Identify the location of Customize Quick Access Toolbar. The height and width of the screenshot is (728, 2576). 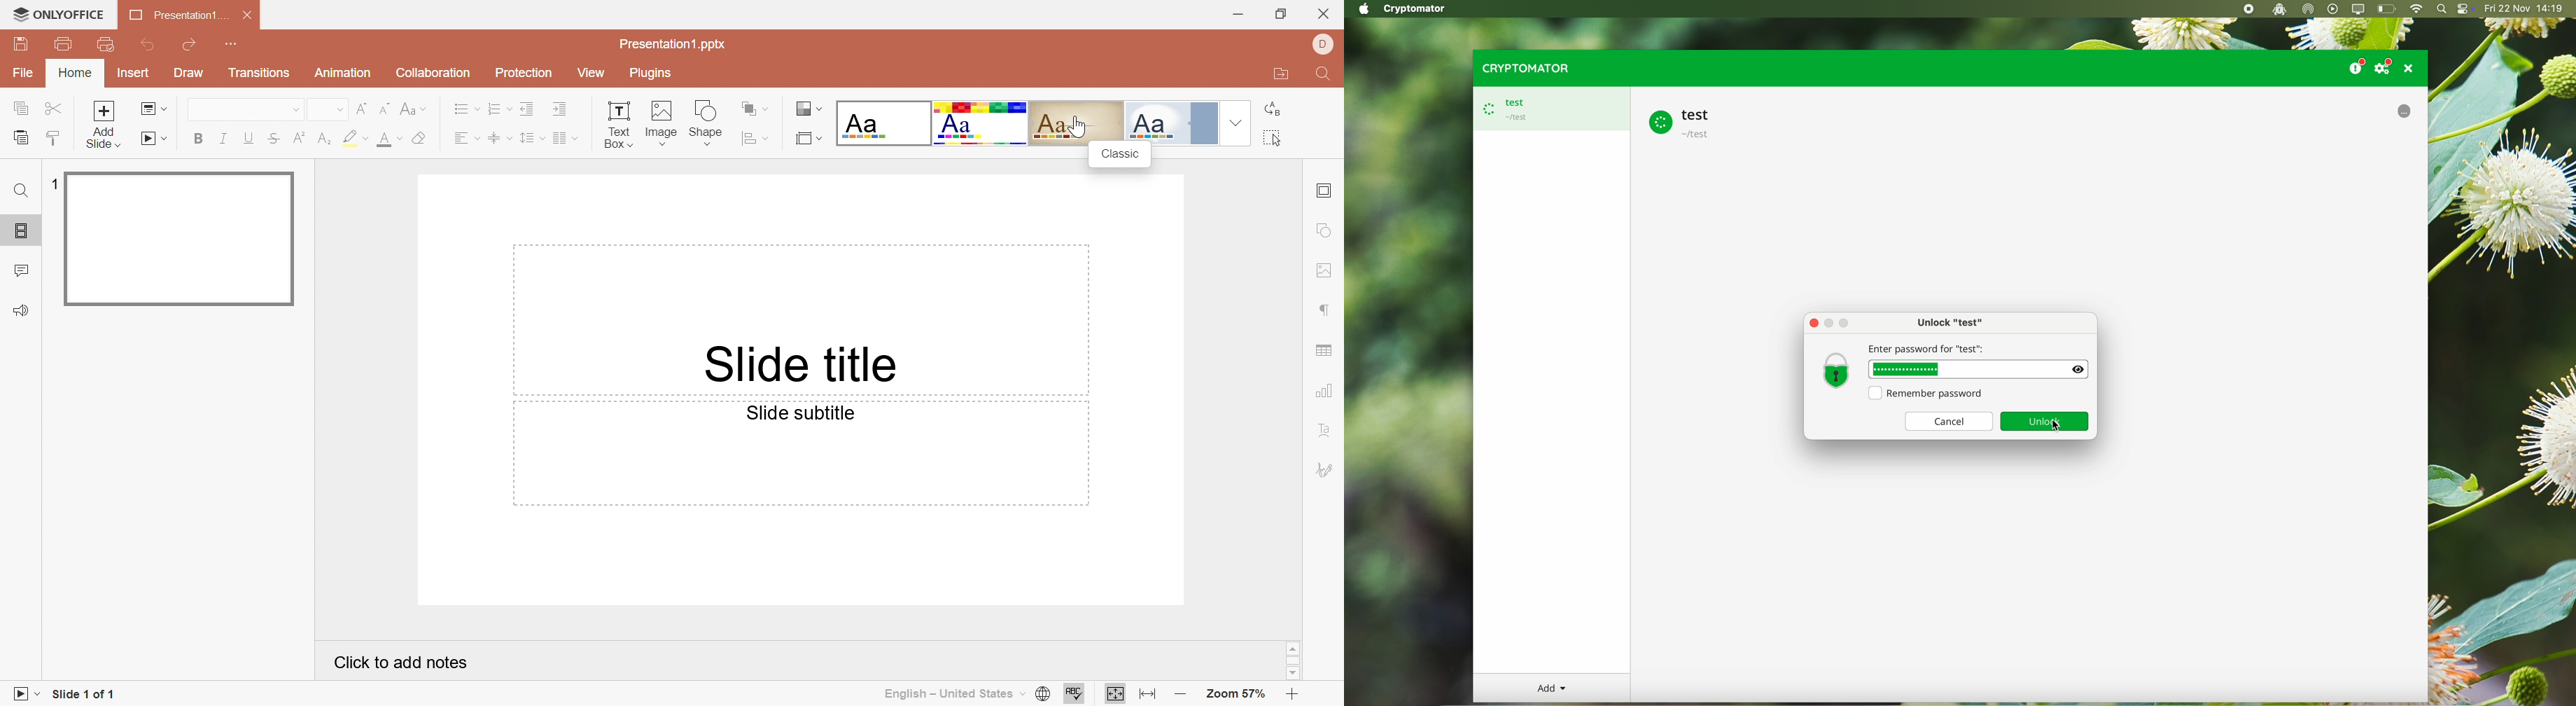
(234, 46).